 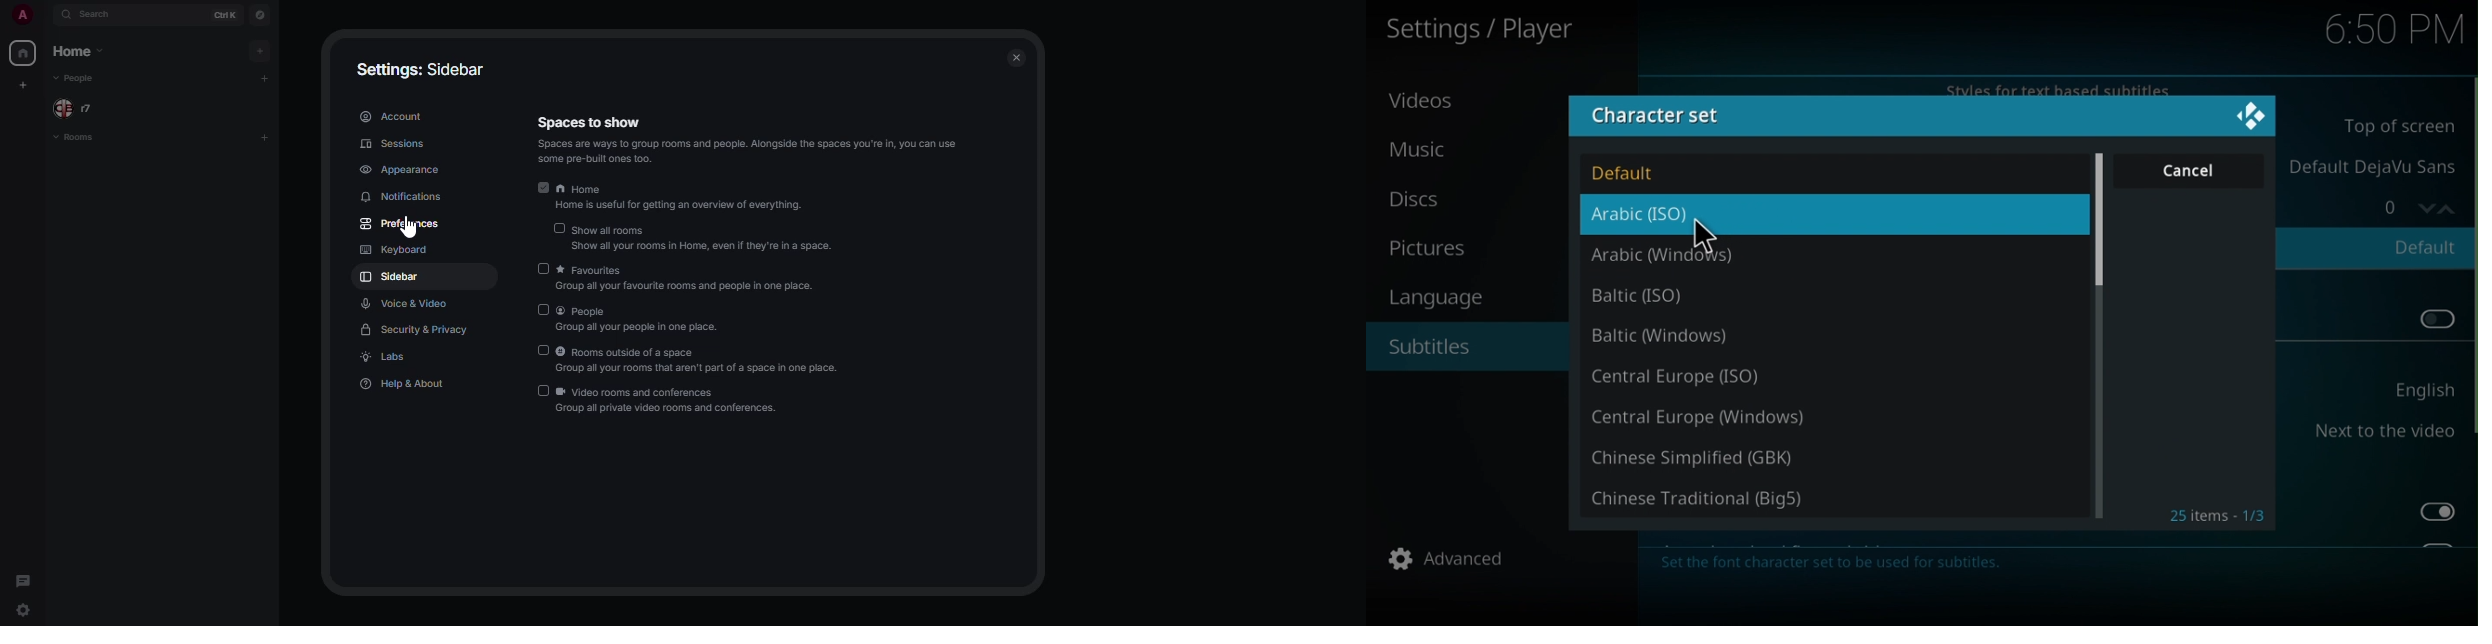 What do you see at coordinates (1678, 336) in the screenshot?
I see `Baltic (windows)` at bounding box center [1678, 336].